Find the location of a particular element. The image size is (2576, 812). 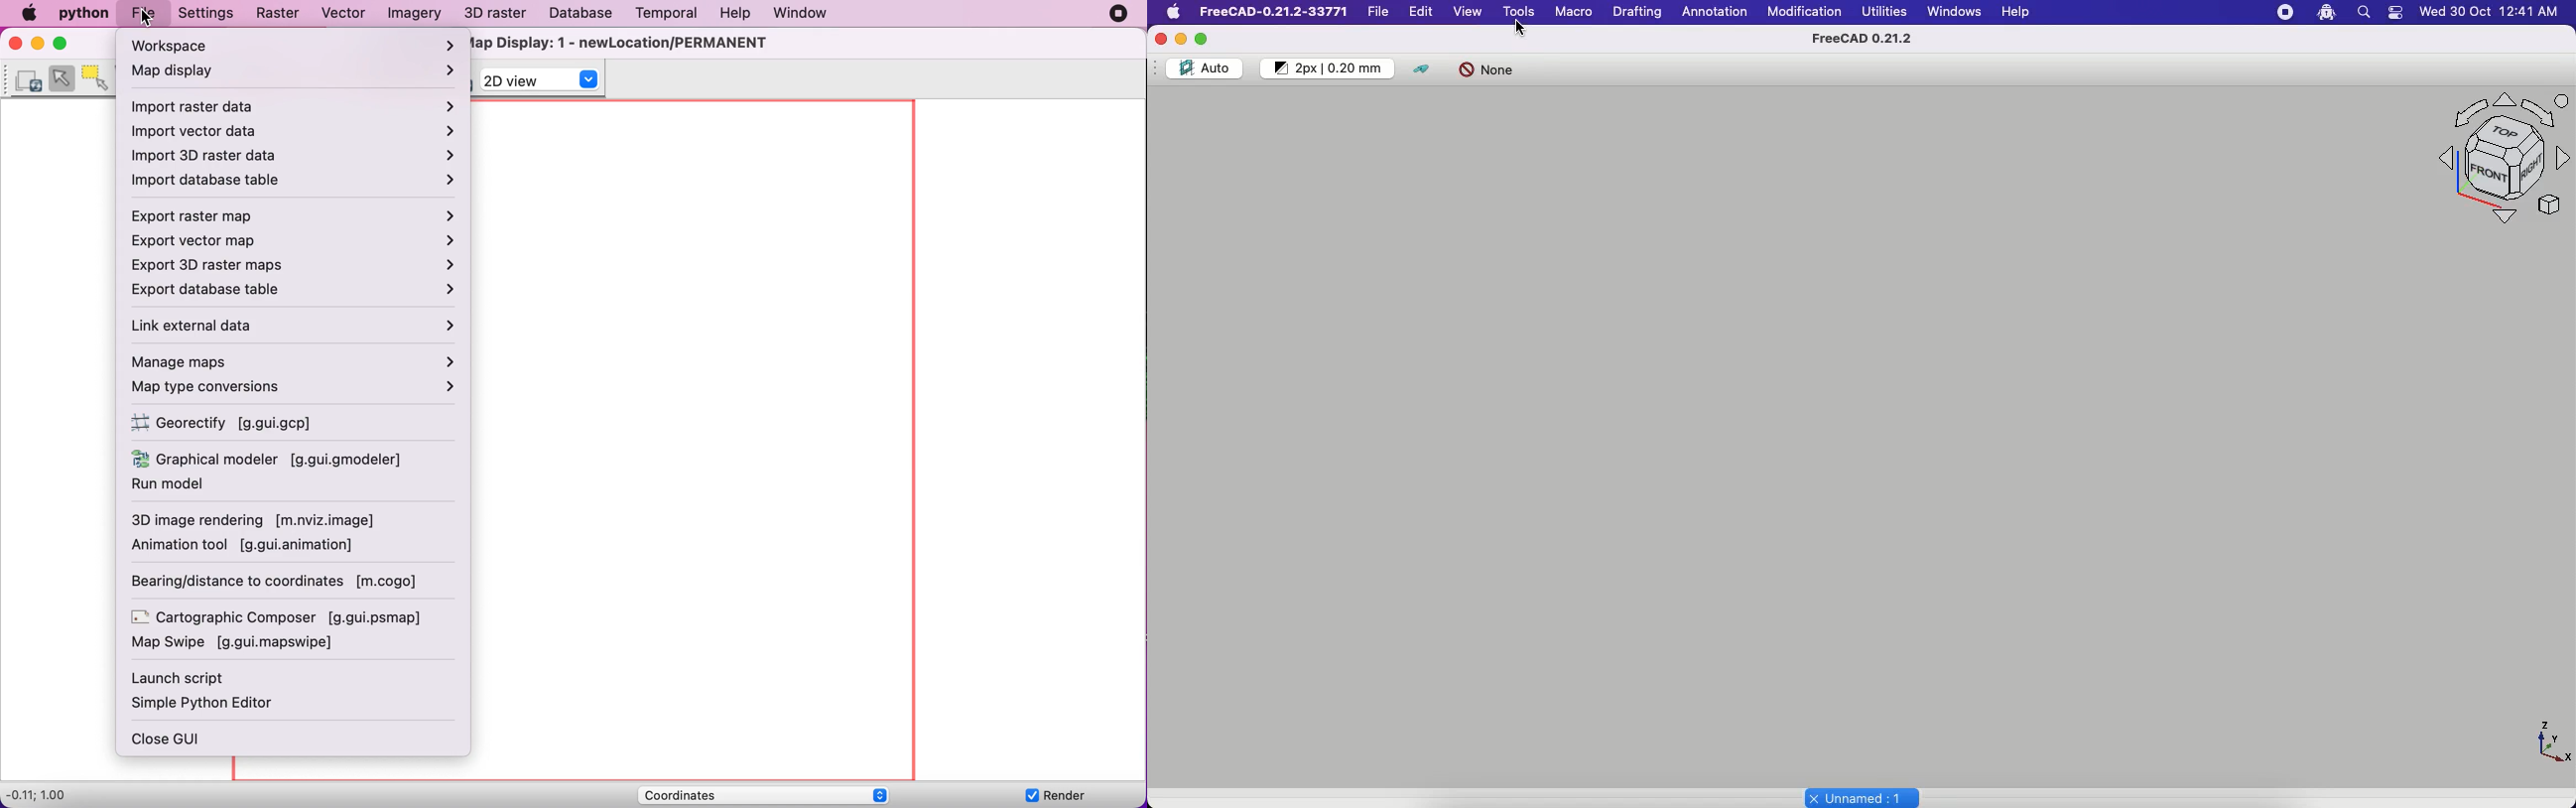

Cursor is located at coordinates (1520, 28).